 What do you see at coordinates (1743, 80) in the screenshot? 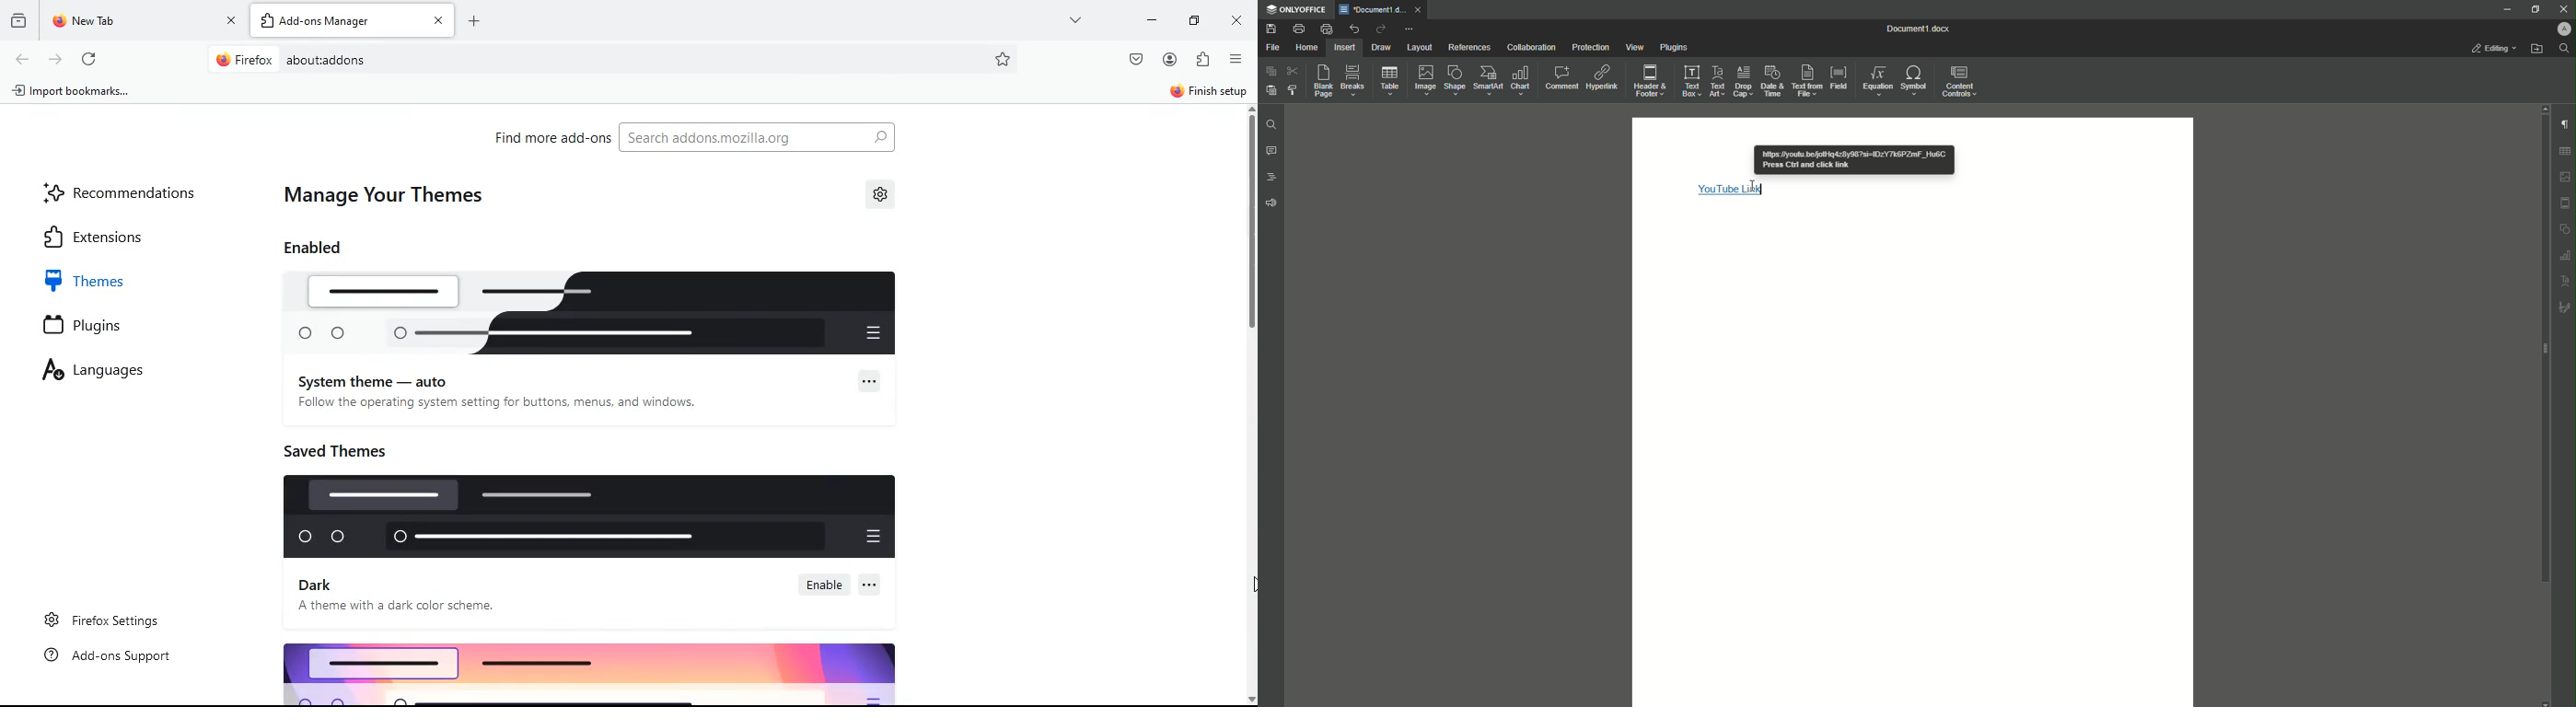
I see `Drop Cap` at bounding box center [1743, 80].